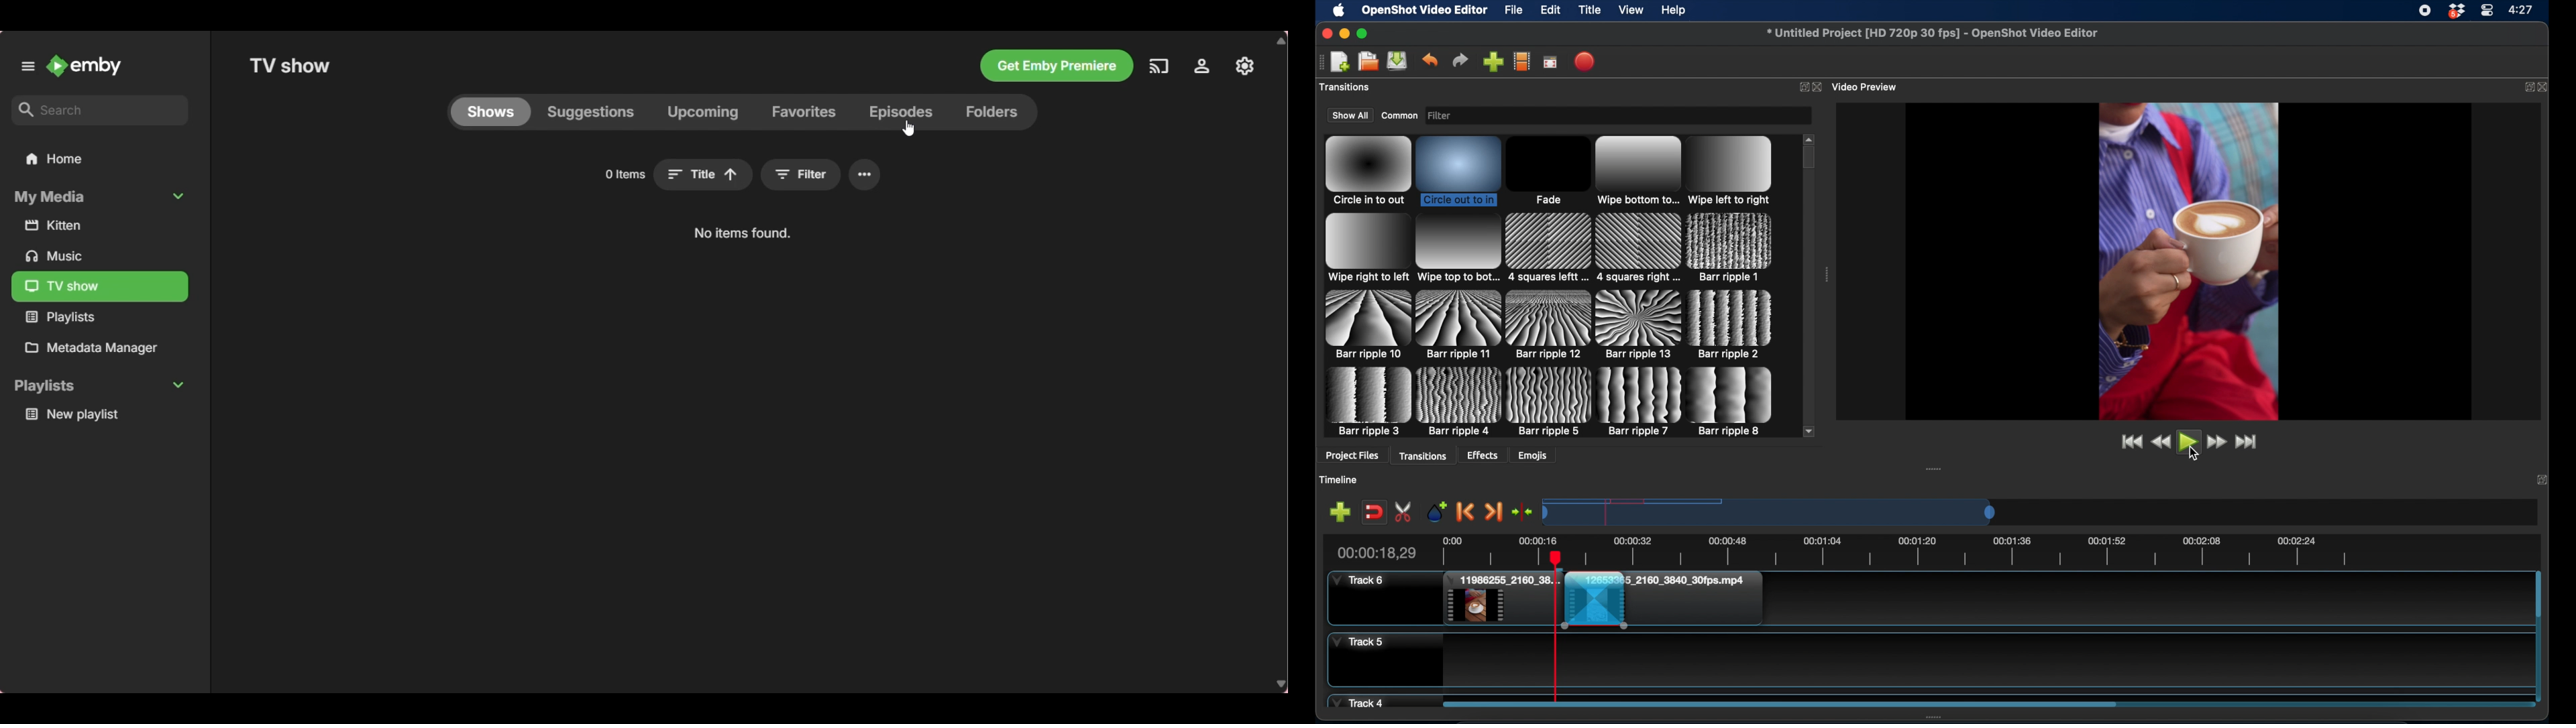  What do you see at coordinates (1457, 249) in the screenshot?
I see `transition` at bounding box center [1457, 249].